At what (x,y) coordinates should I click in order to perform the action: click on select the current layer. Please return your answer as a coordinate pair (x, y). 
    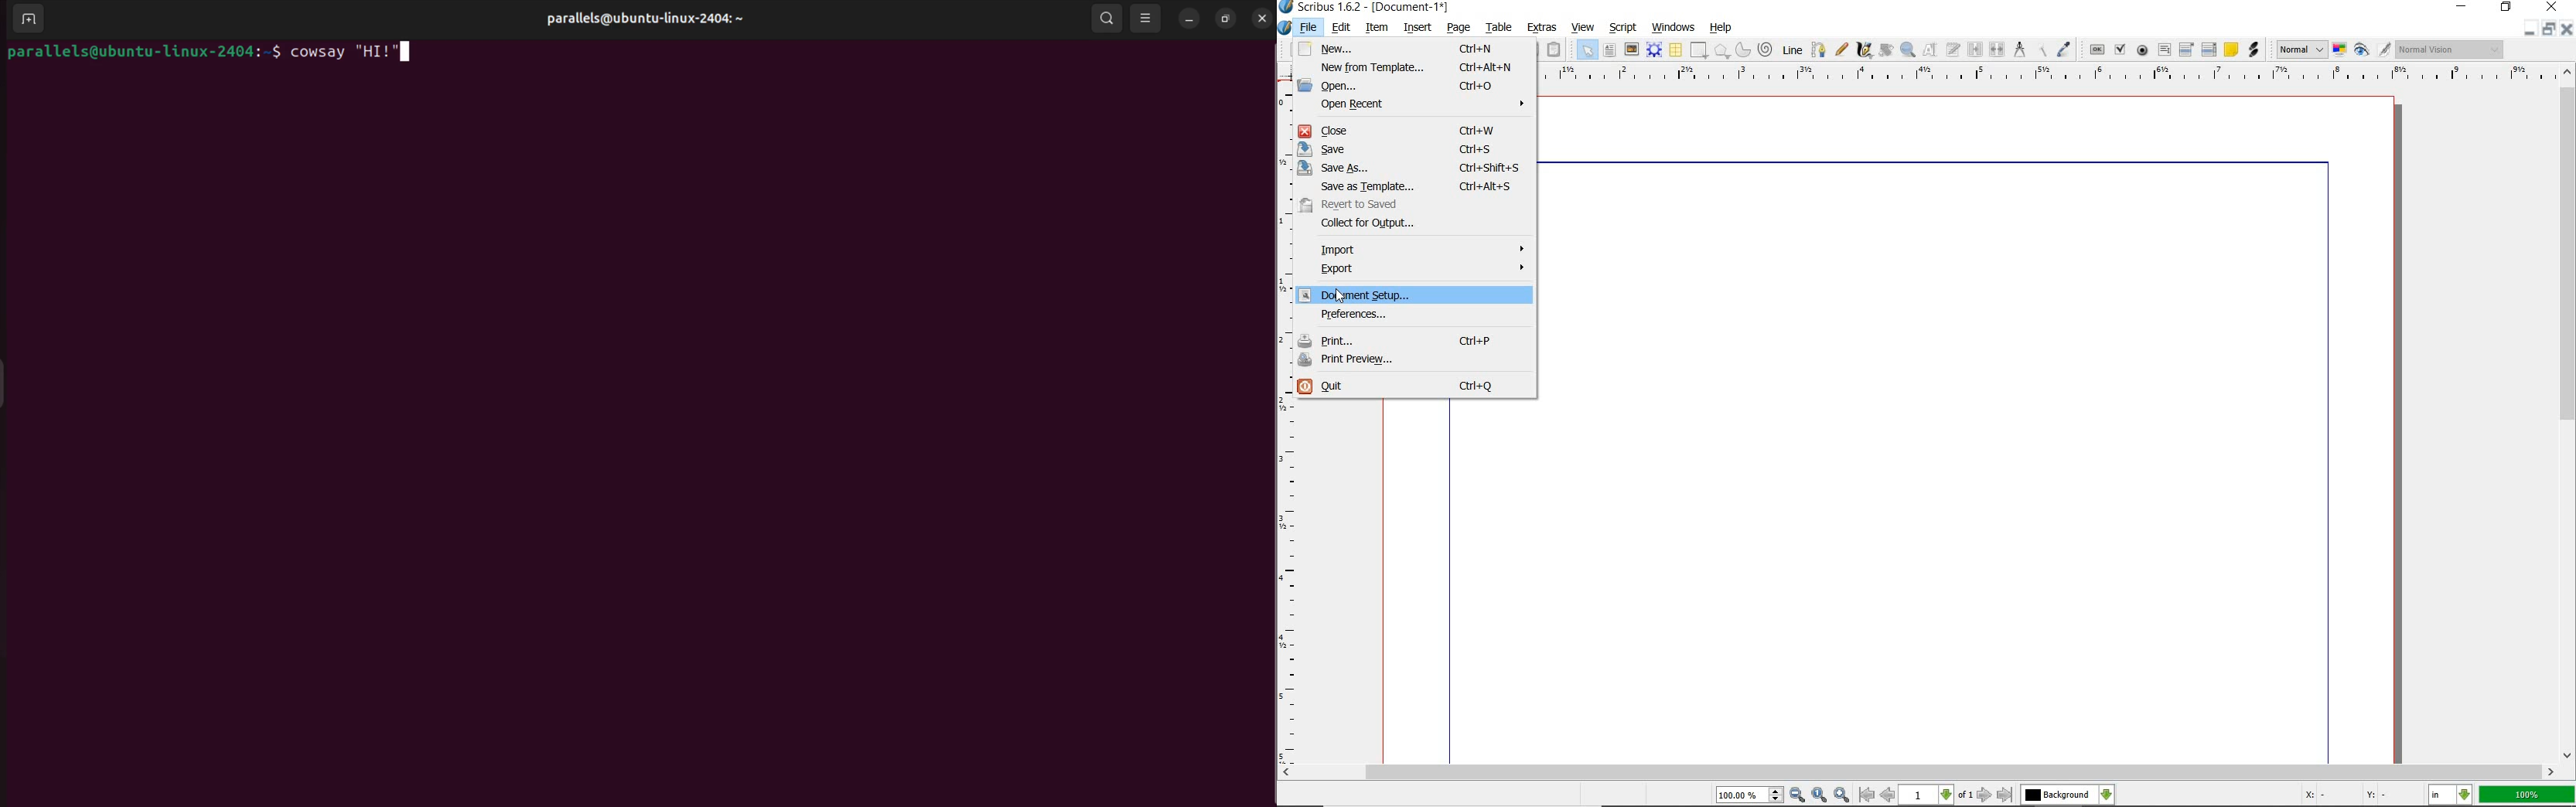
    Looking at the image, I should click on (2068, 795).